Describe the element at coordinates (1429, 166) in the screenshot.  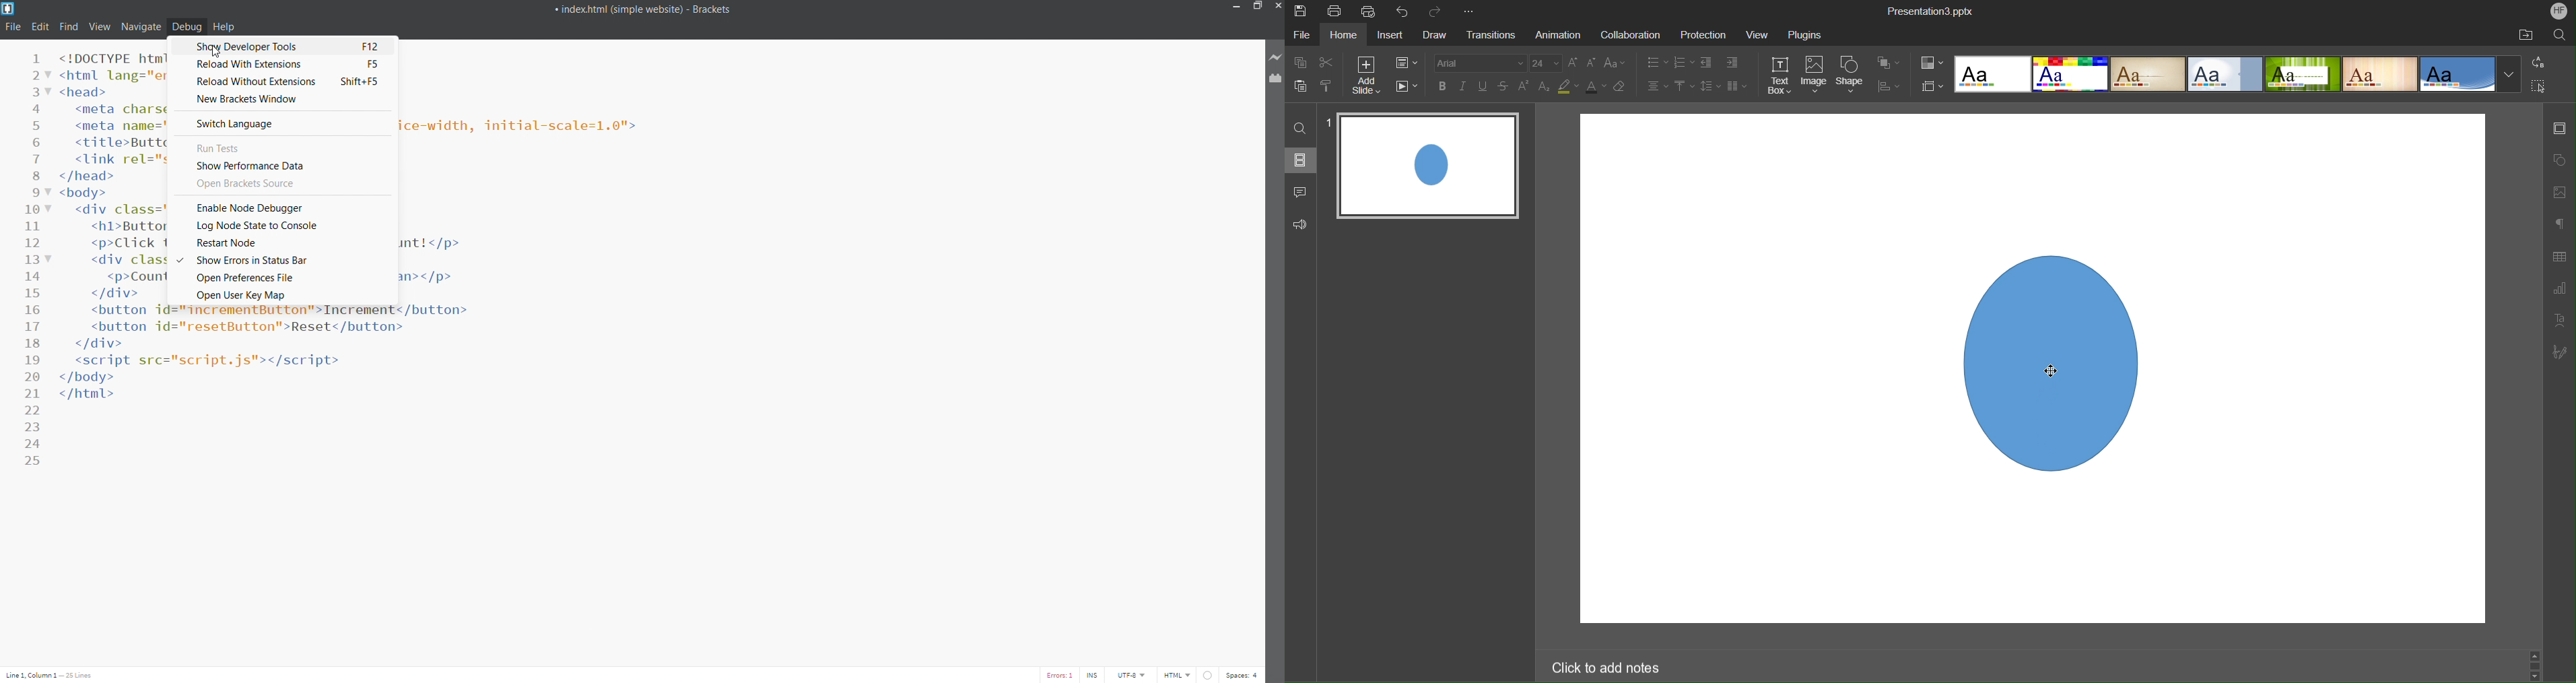
I see `Slide` at that location.